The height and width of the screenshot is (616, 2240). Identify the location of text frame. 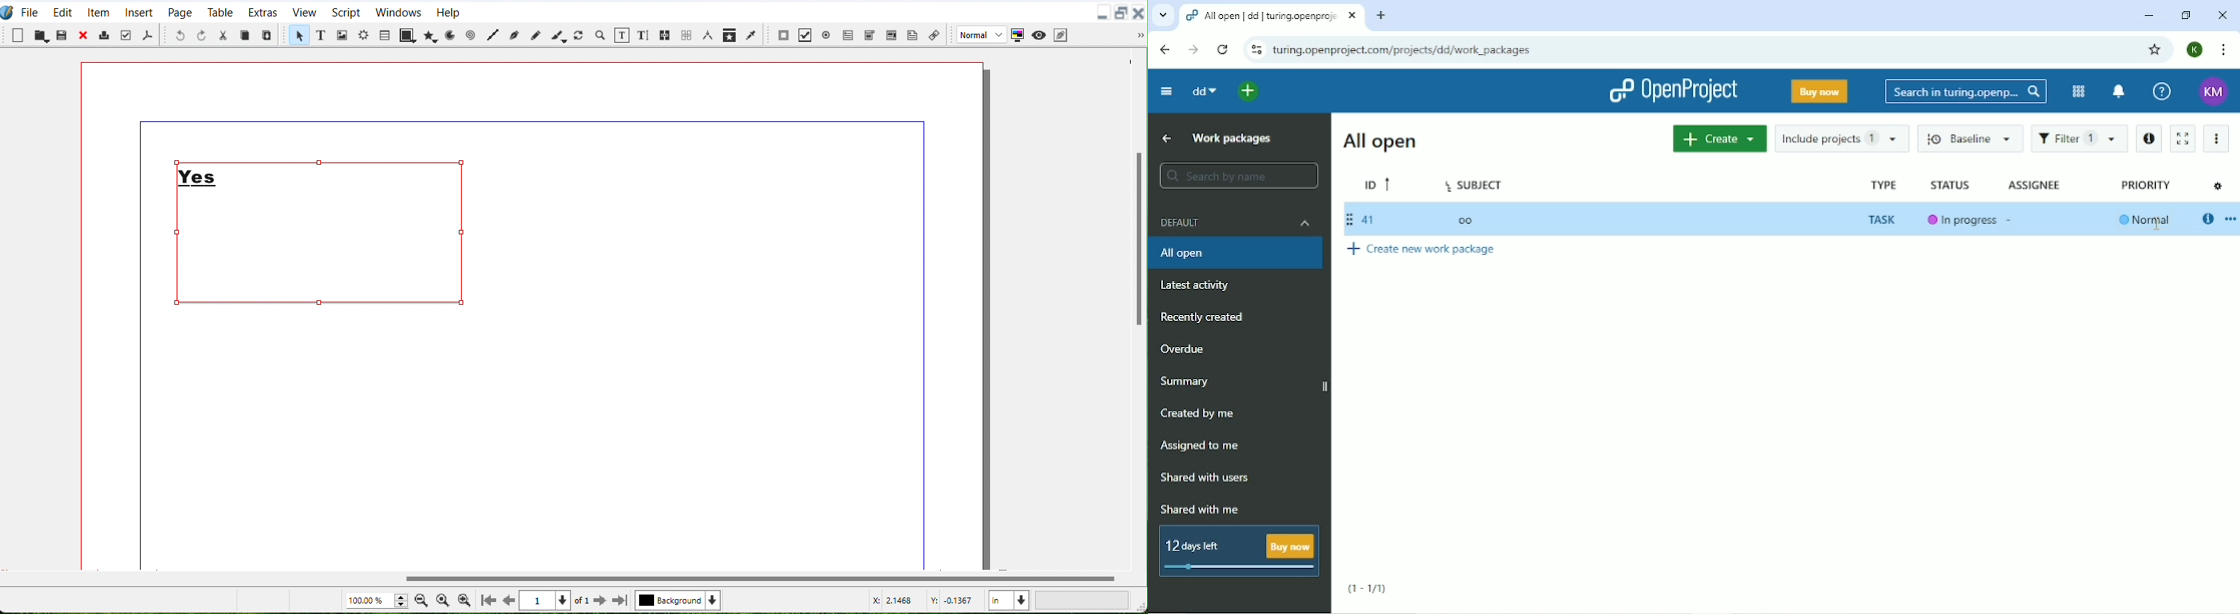
(308, 301).